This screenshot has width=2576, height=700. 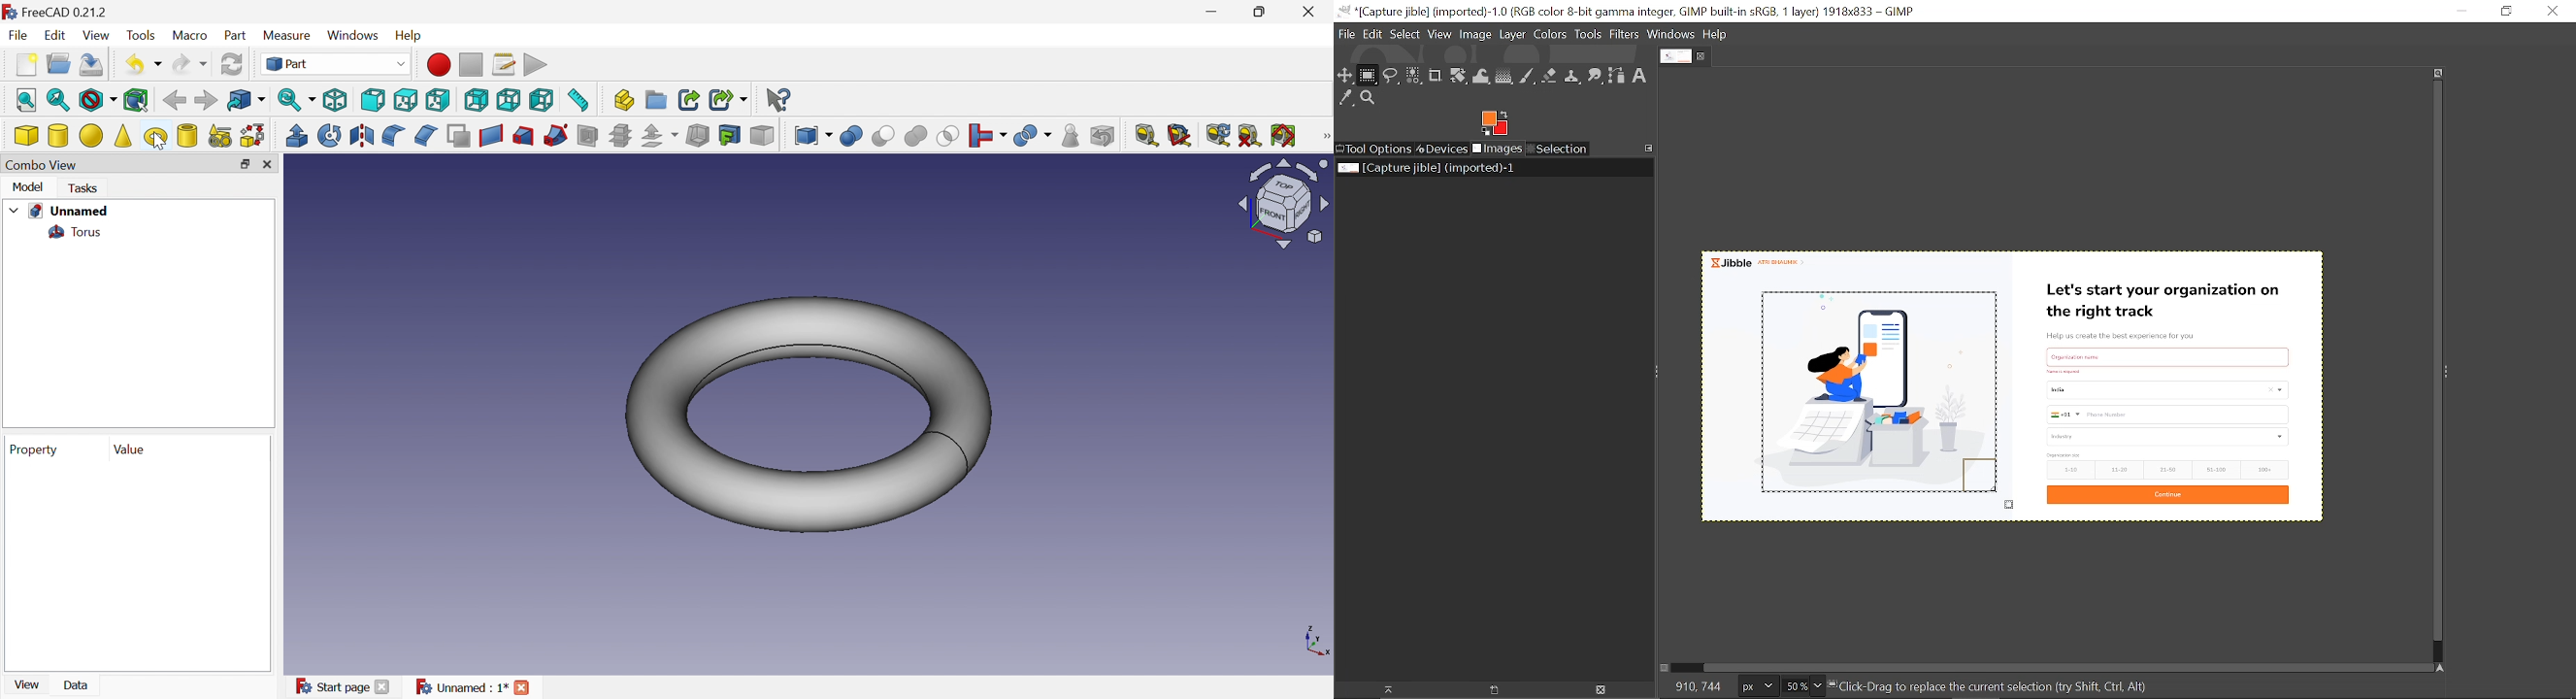 I want to click on Compound tools, so click(x=811, y=136).